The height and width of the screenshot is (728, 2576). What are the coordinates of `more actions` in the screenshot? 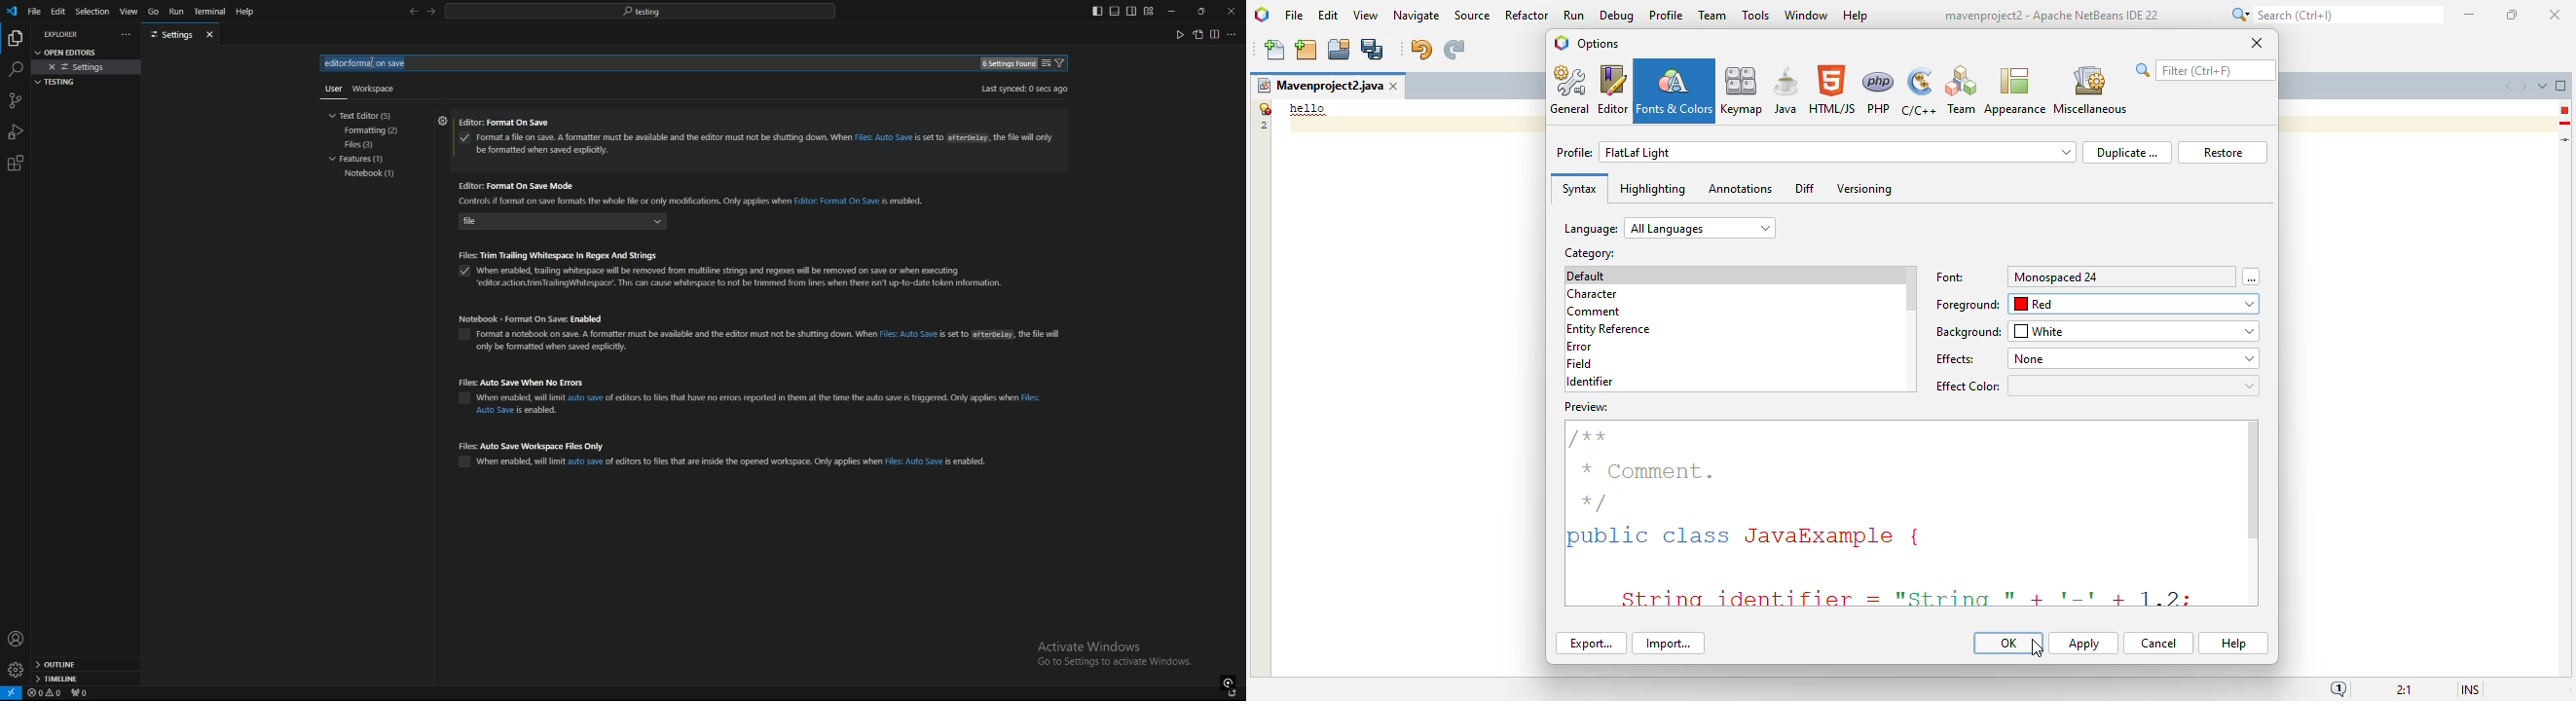 It's located at (1233, 34).